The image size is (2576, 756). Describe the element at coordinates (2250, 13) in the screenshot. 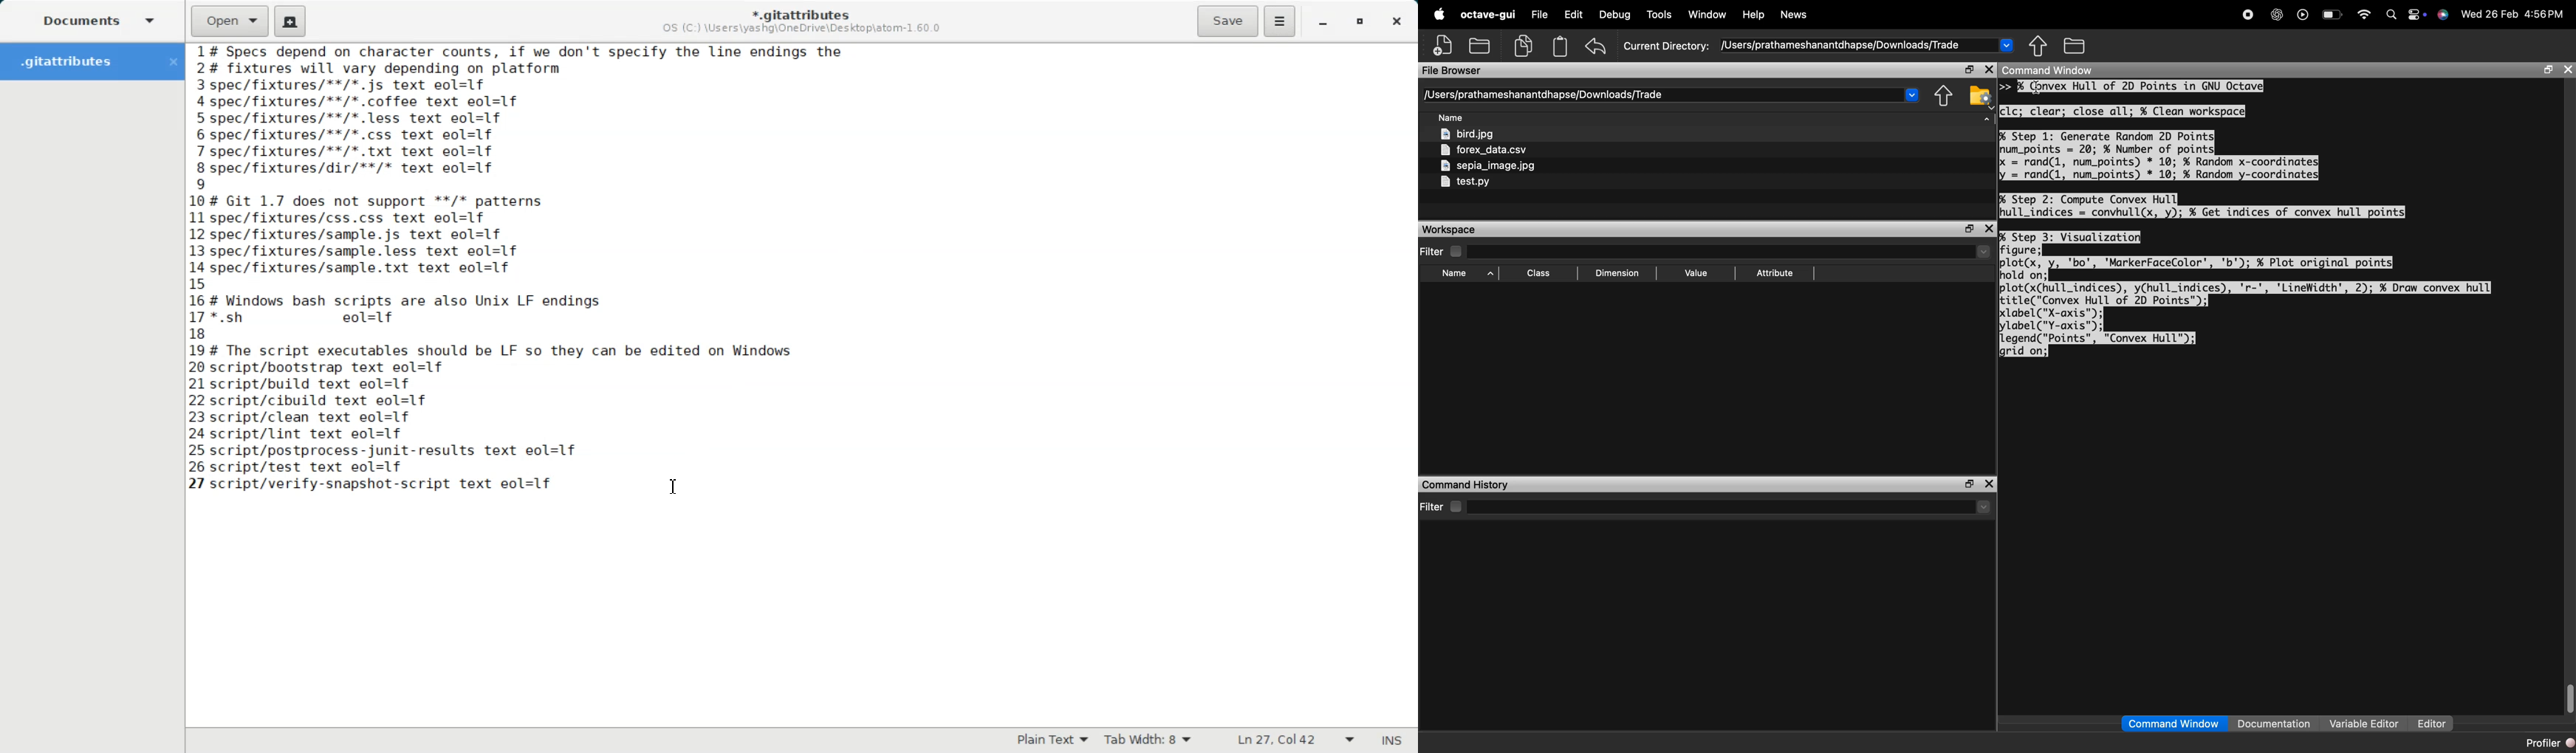

I see `stop recording` at that location.